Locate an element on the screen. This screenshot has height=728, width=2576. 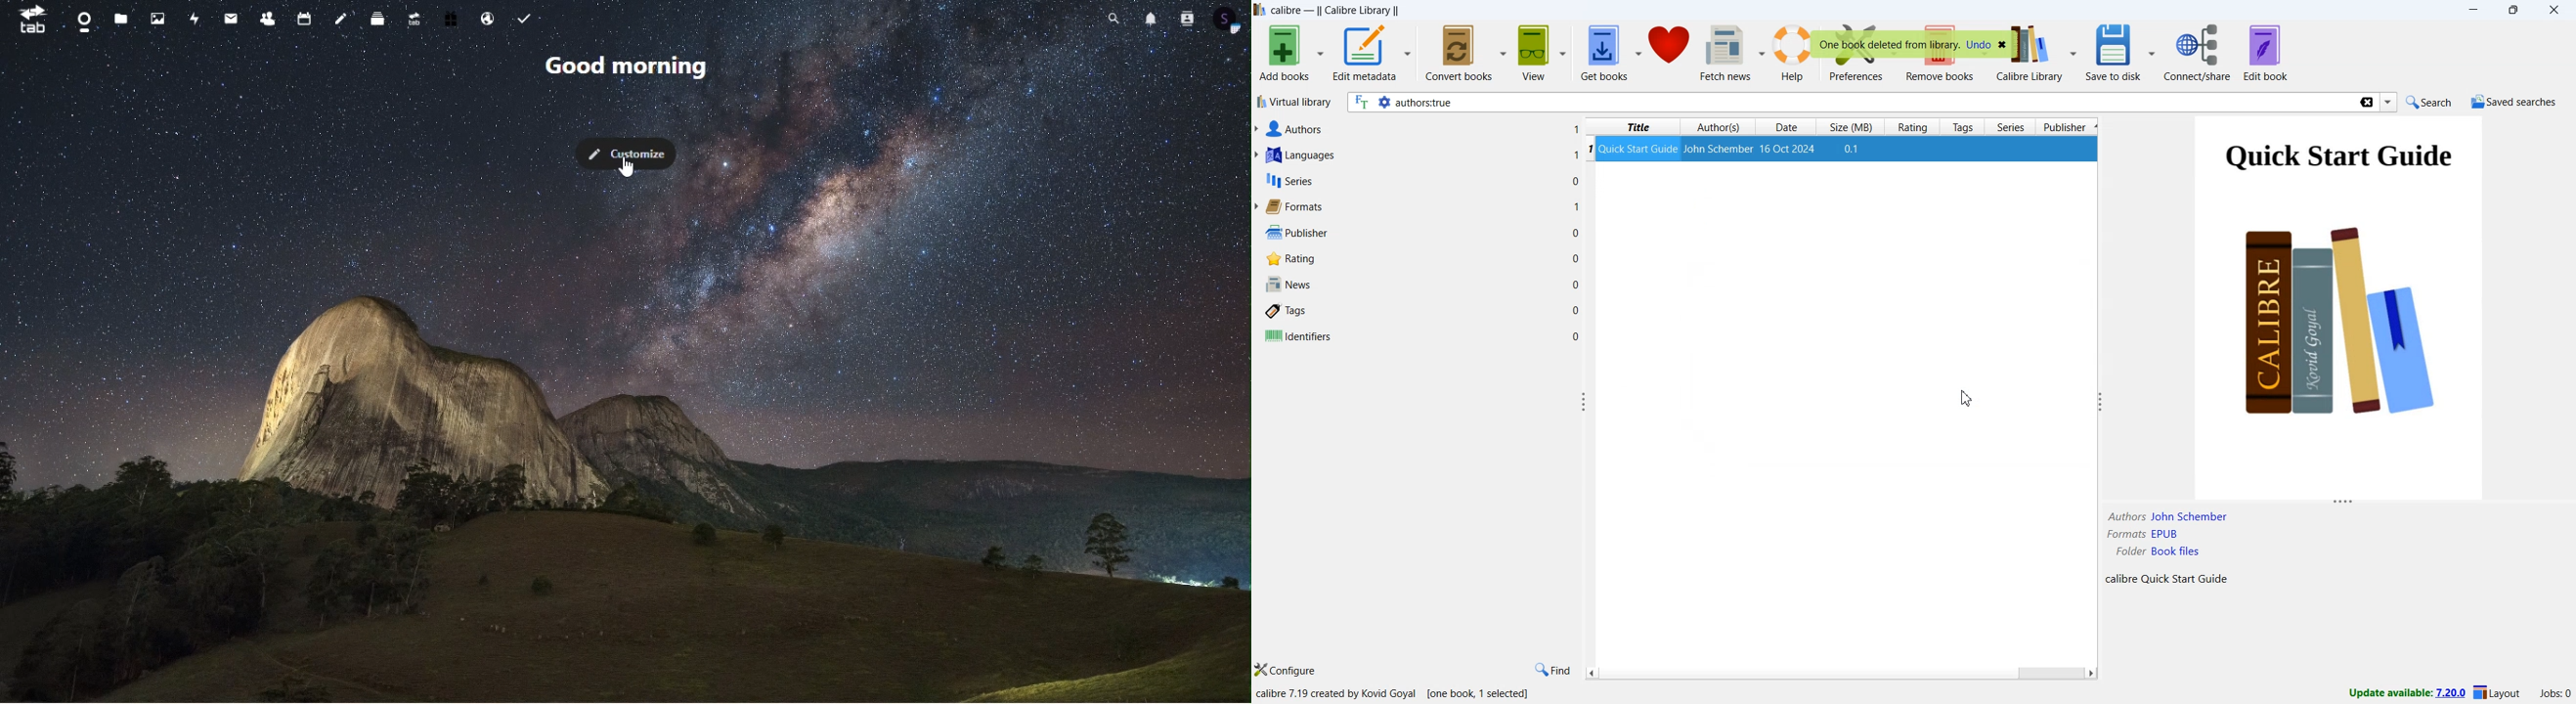
Cursor is located at coordinates (629, 169).